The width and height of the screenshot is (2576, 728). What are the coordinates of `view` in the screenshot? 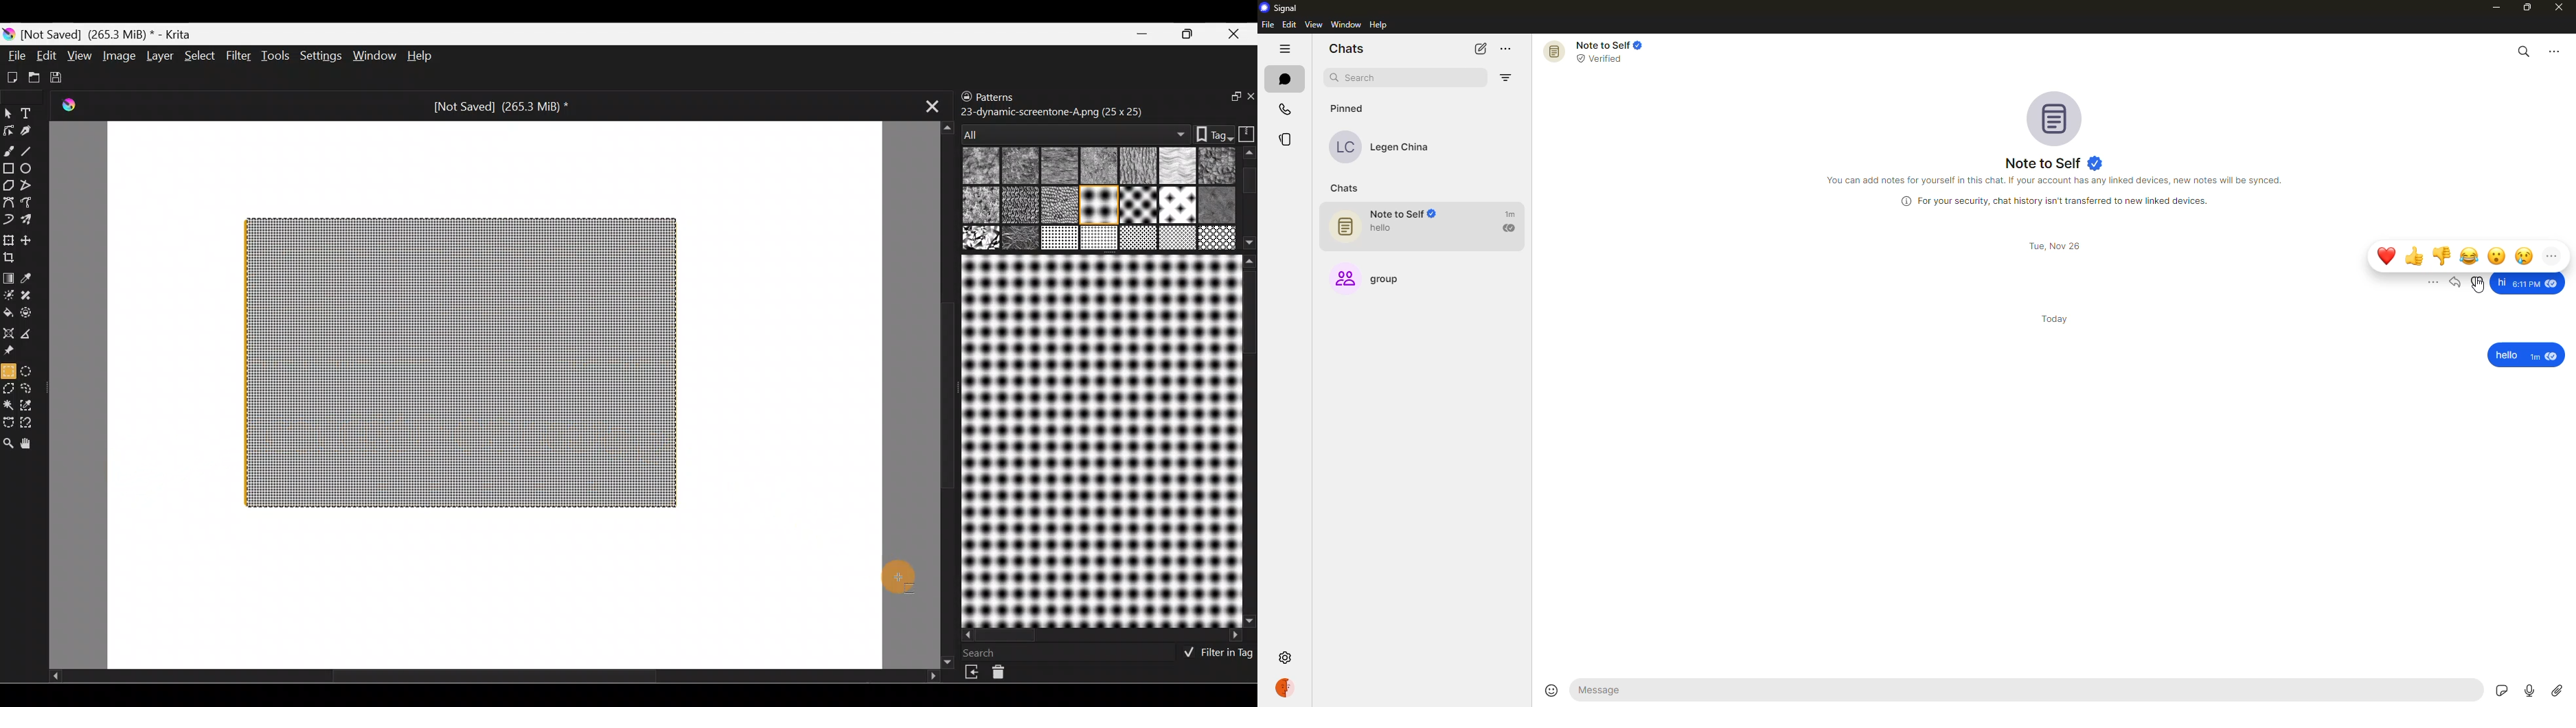 It's located at (1313, 25).